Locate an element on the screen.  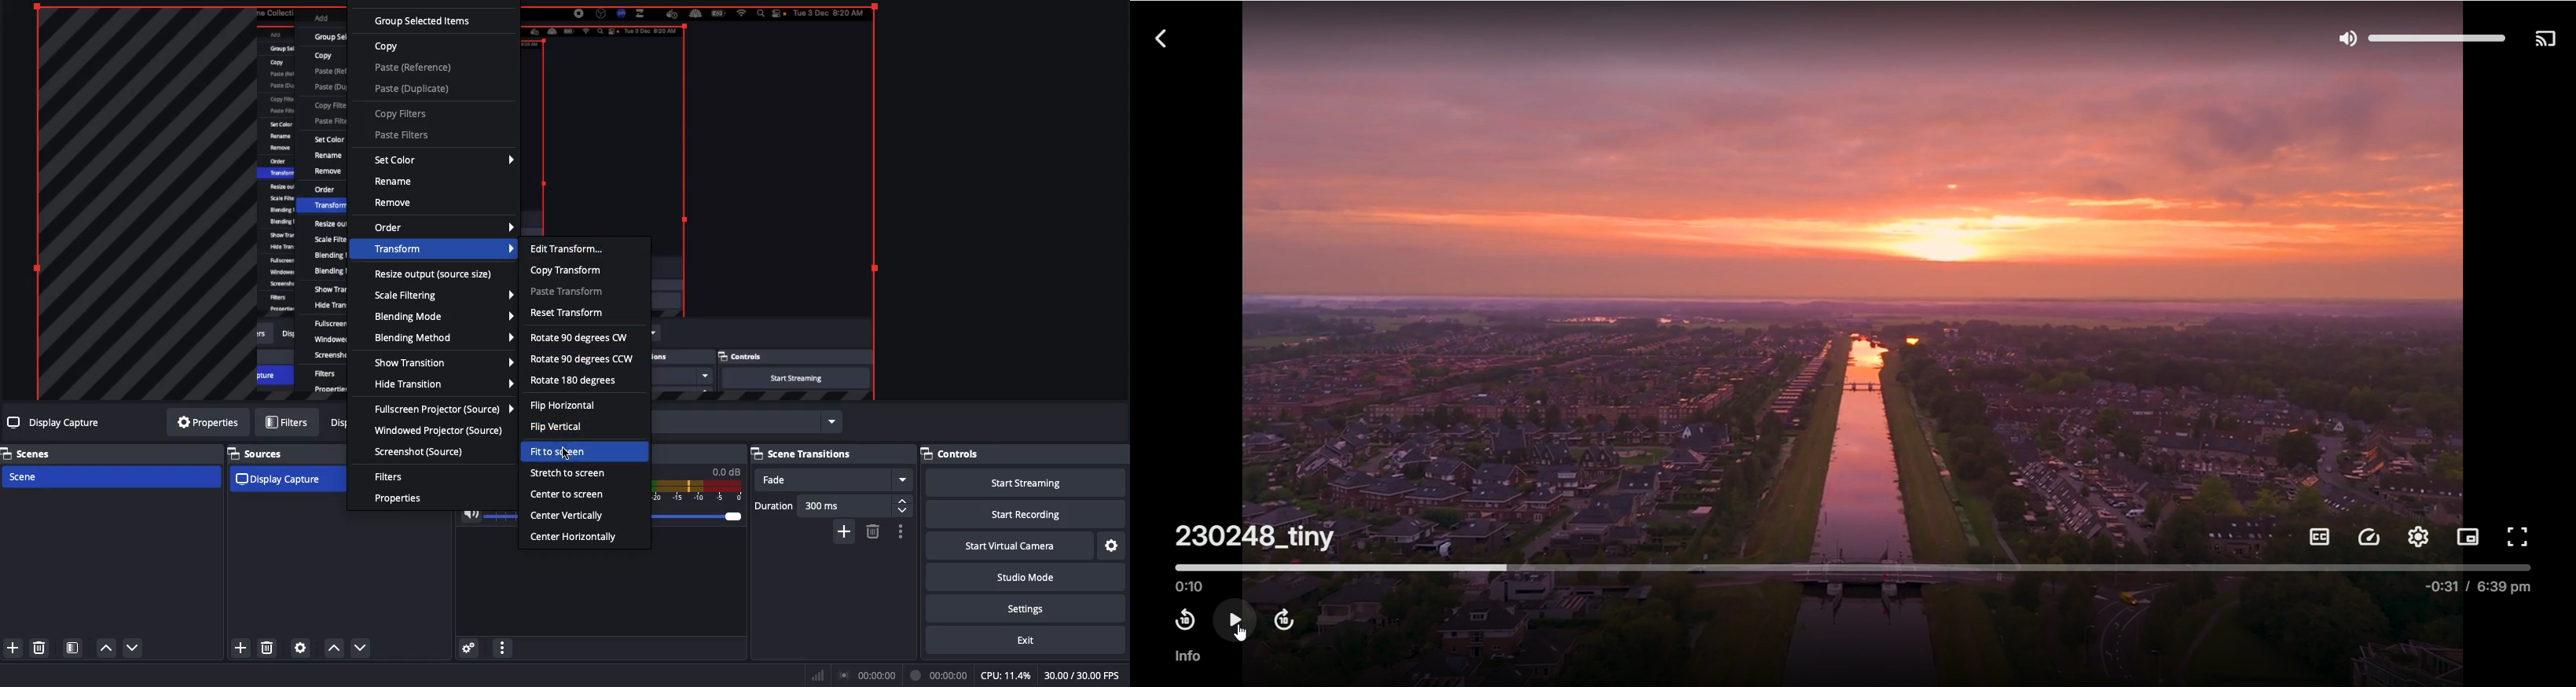
options is located at coordinates (504, 648).